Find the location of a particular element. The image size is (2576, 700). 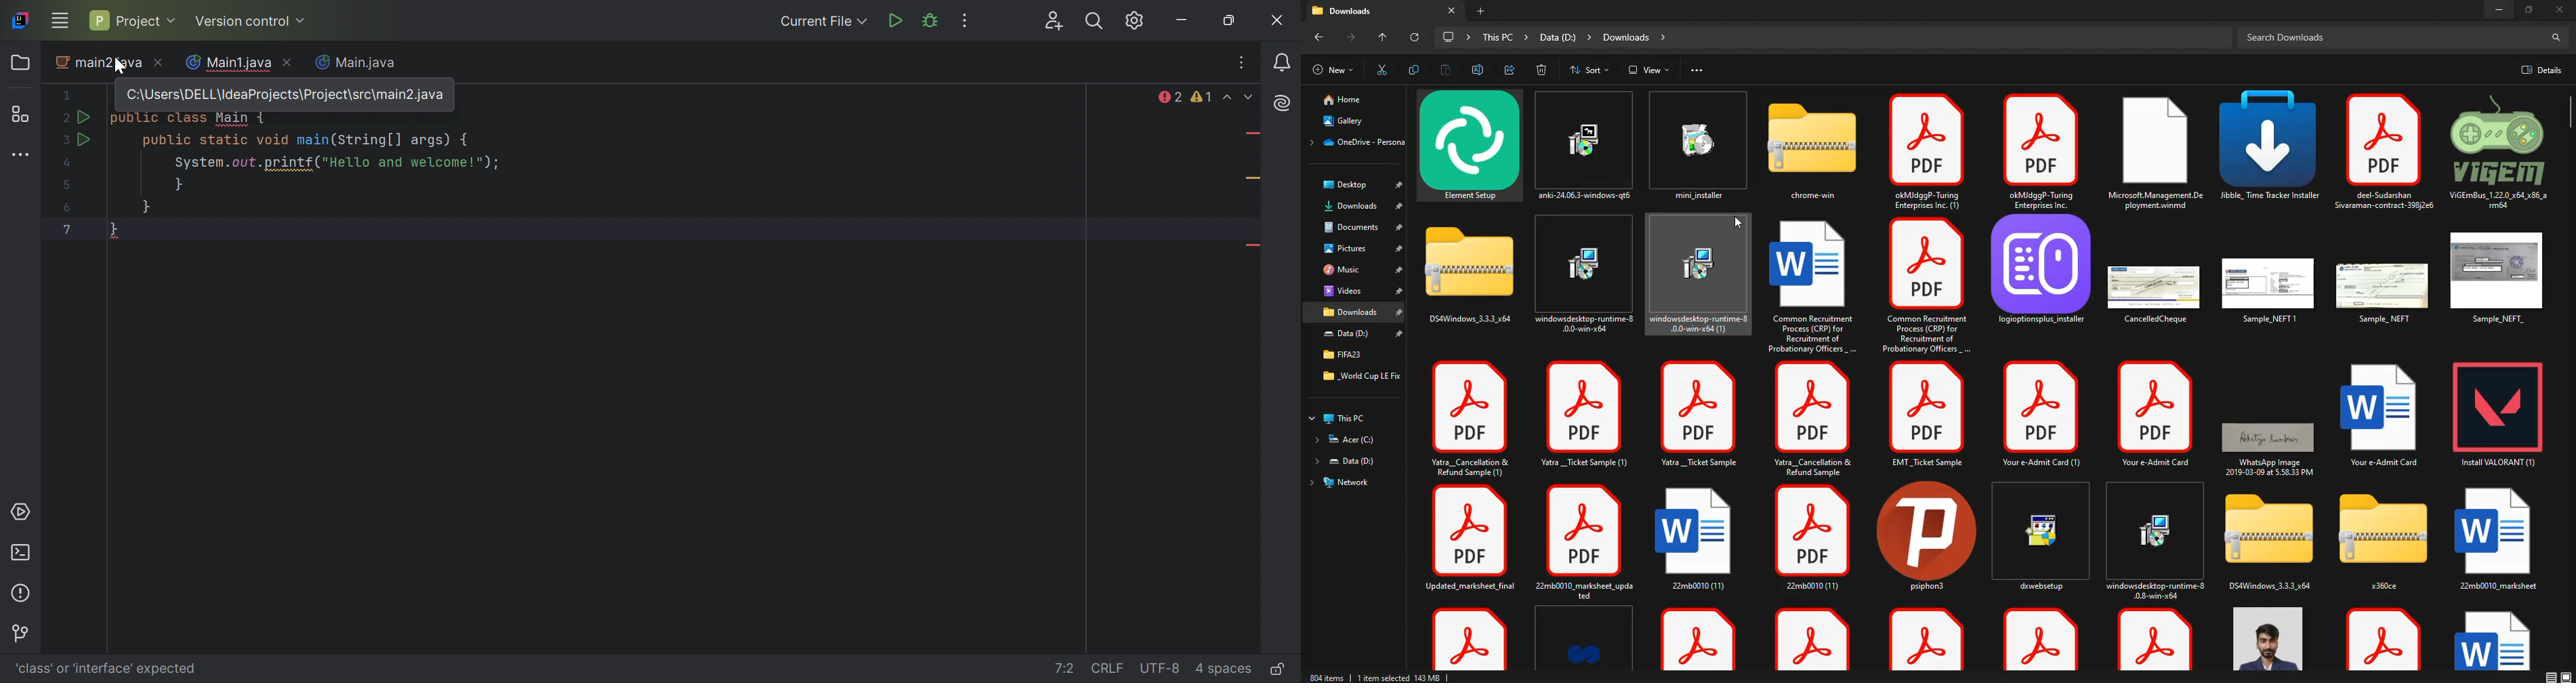

Code With Me is located at coordinates (1056, 22).